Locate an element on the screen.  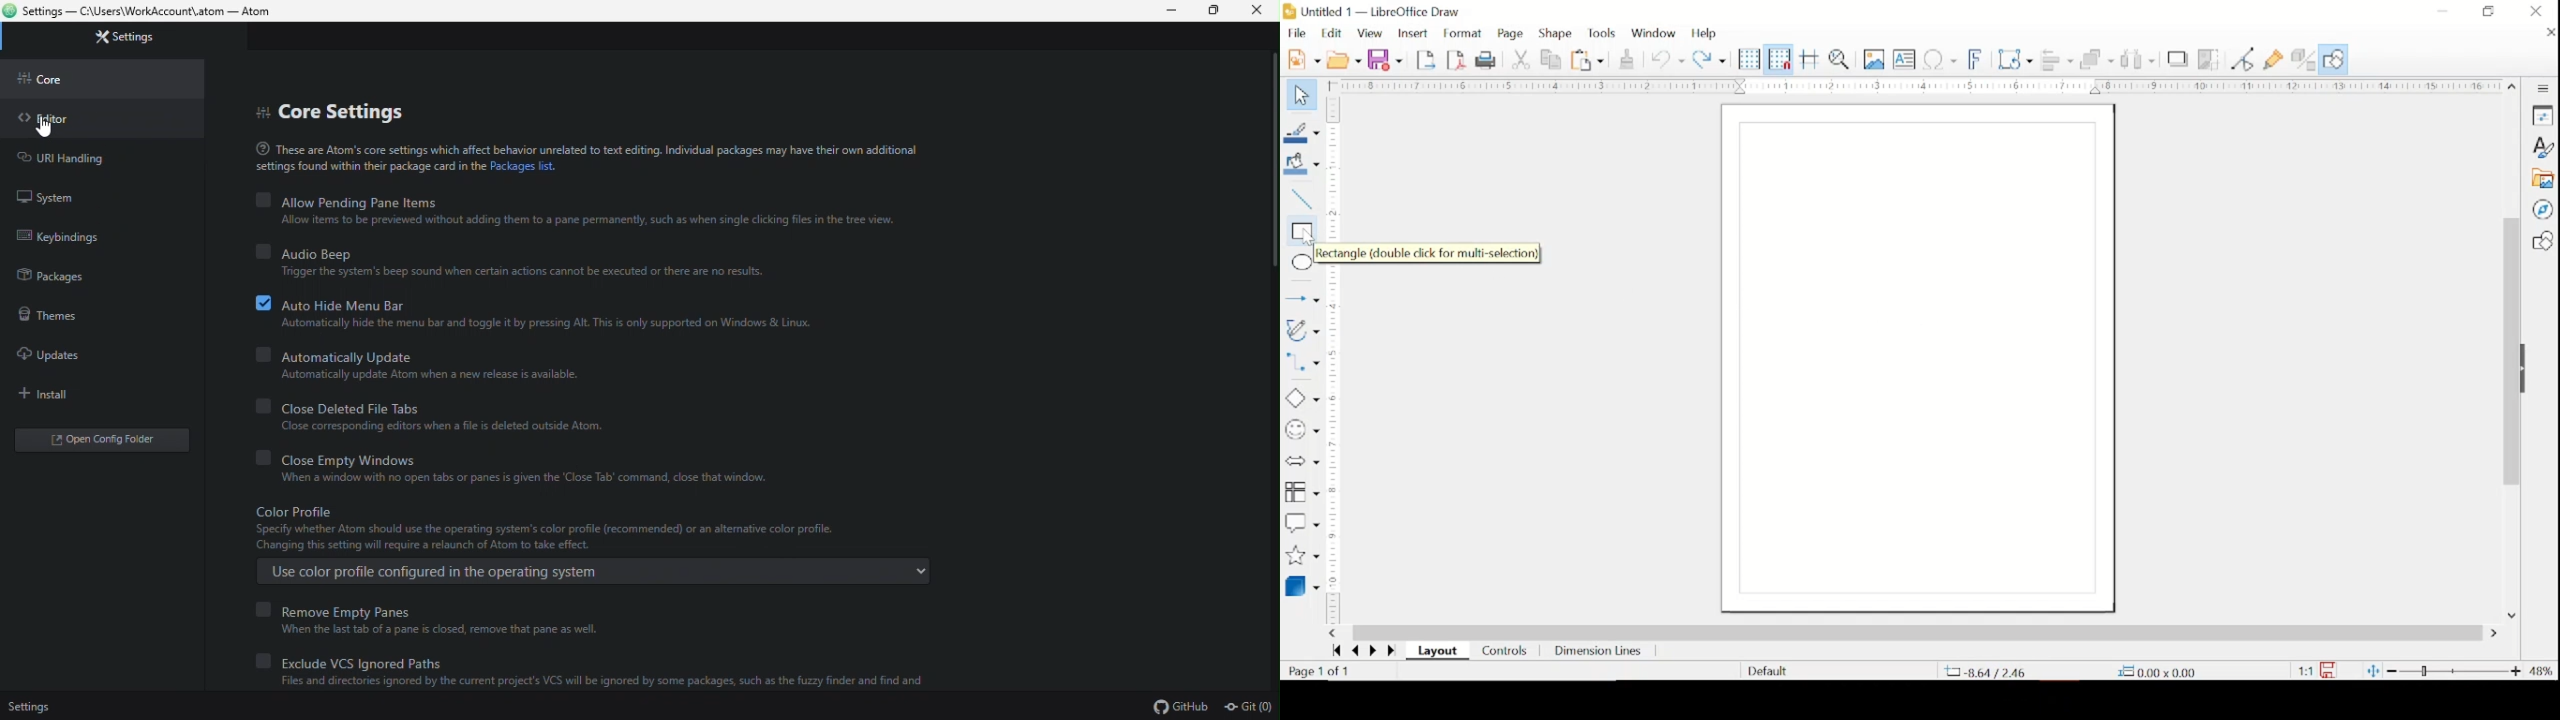
cursor is located at coordinates (48, 127).